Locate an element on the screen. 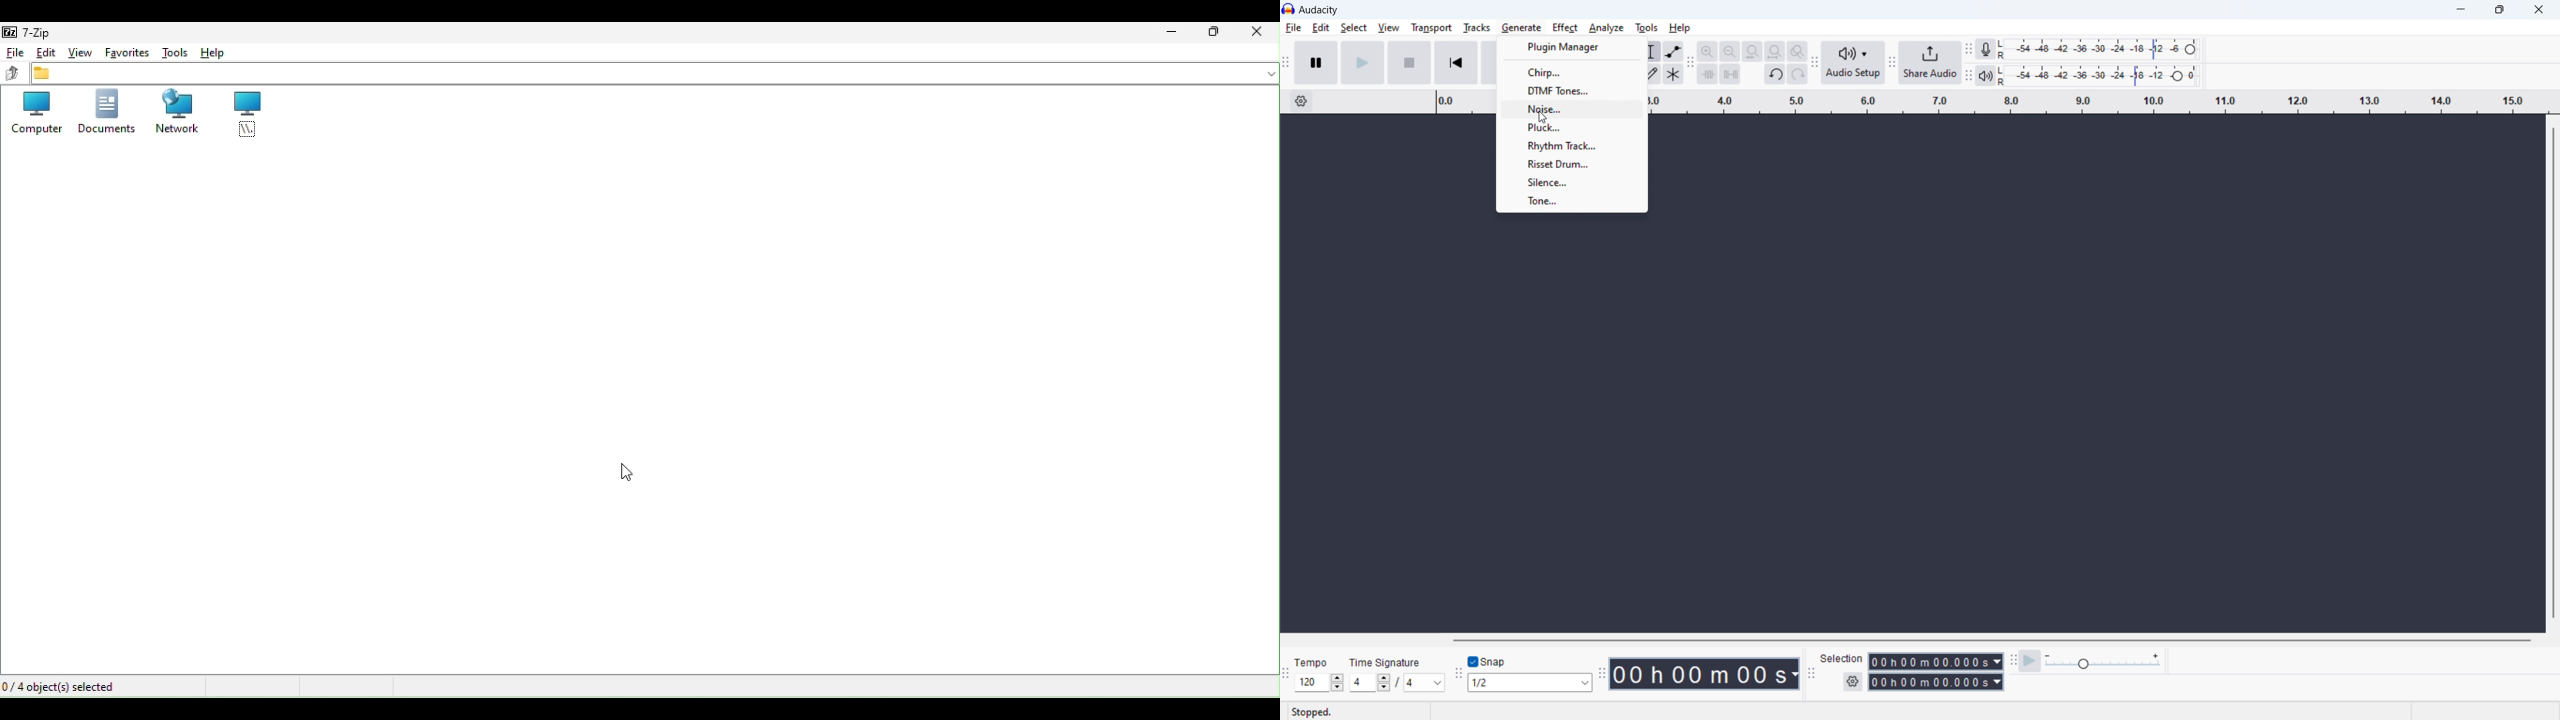  fit selection to width is located at coordinates (1752, 51).